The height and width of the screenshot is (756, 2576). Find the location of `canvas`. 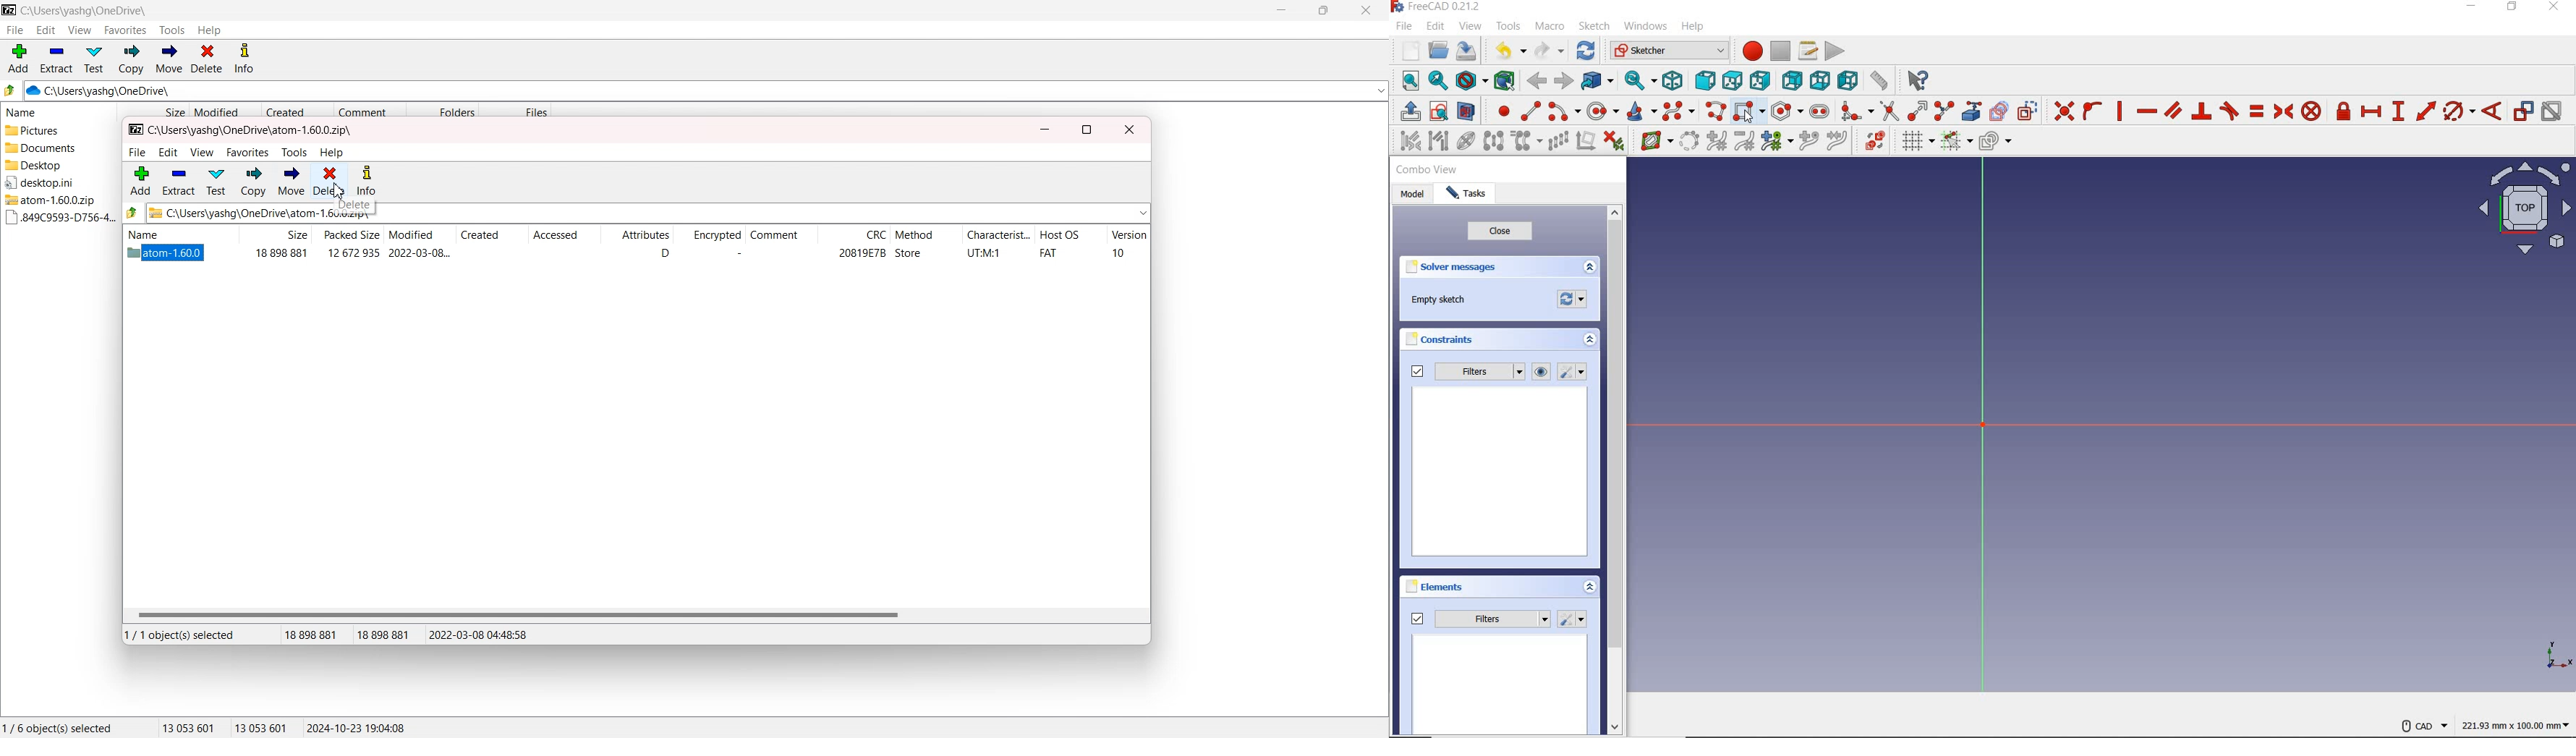

canvas is located at coordinates (2067, 414).